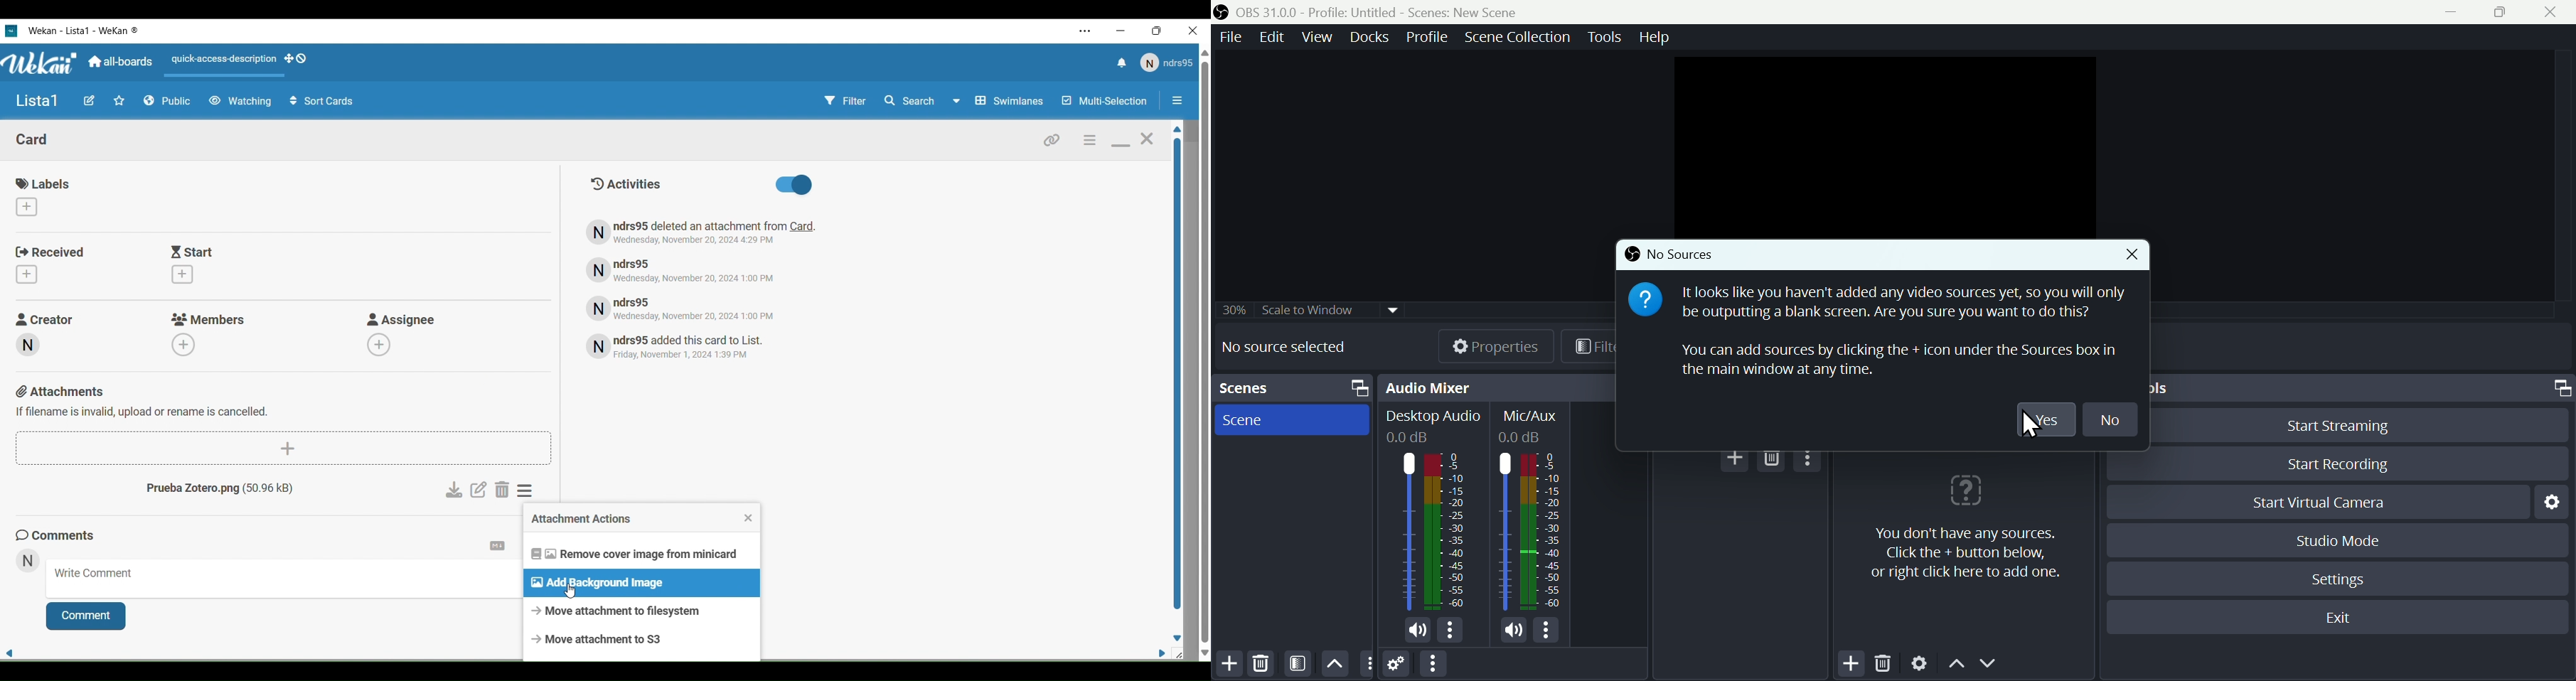  What do you see at coordinates (1680, 252) in the screenshot?
I see `No sources` at bounding box center [1680, 252].